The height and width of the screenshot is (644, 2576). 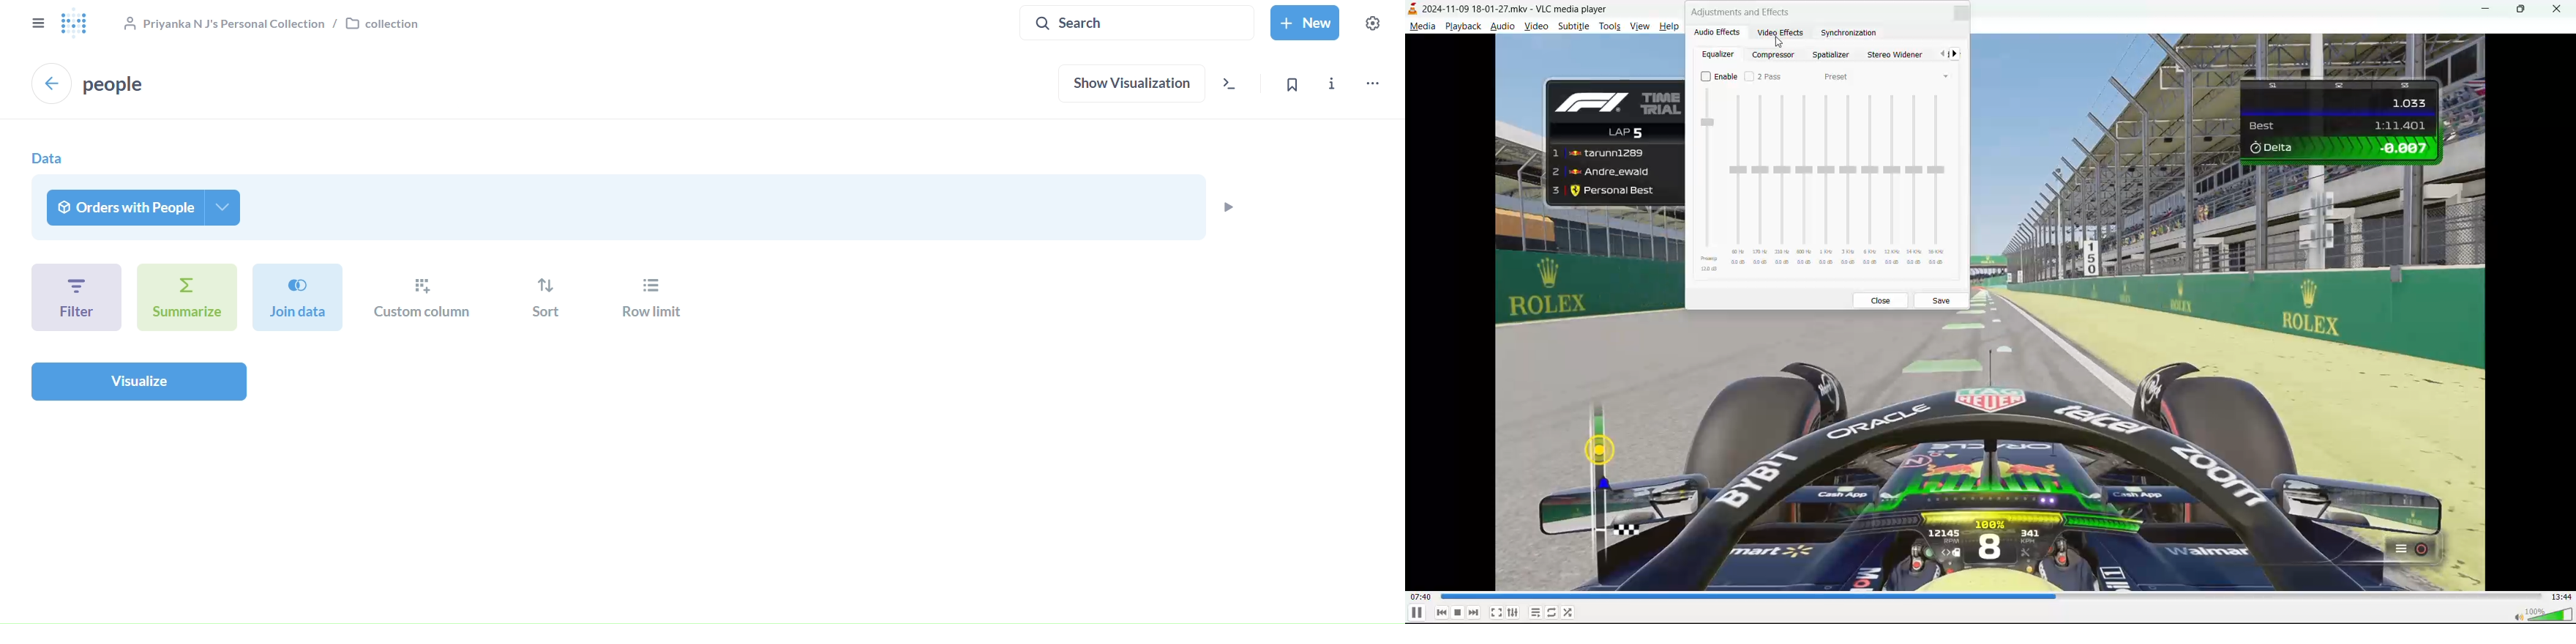 What do you see at coordinates (2524, 11) in the screenshot?
I see `maximize` at bounding box center [2524, 11].